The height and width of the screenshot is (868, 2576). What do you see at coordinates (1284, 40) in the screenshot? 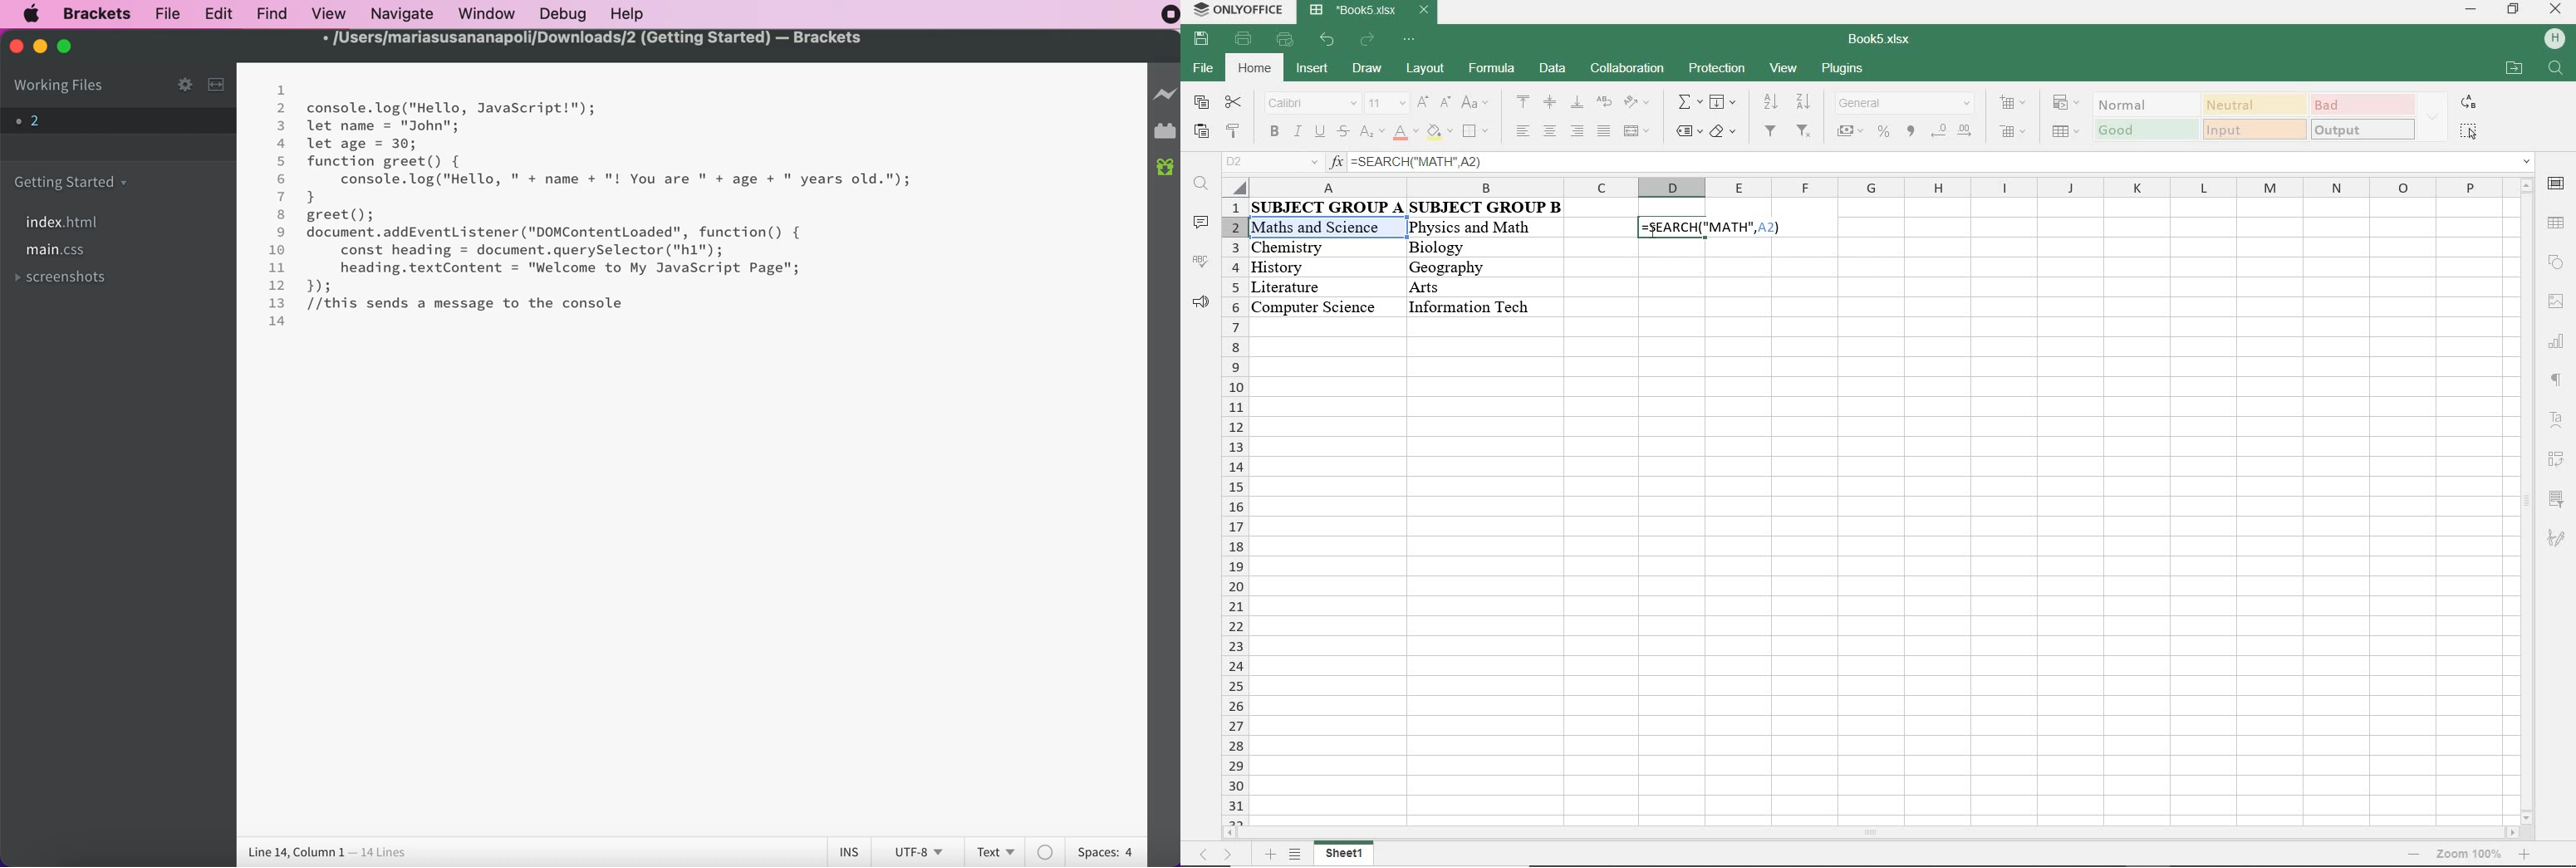
I see `customize quick access toolbar` at bounding box center [1284, 40].